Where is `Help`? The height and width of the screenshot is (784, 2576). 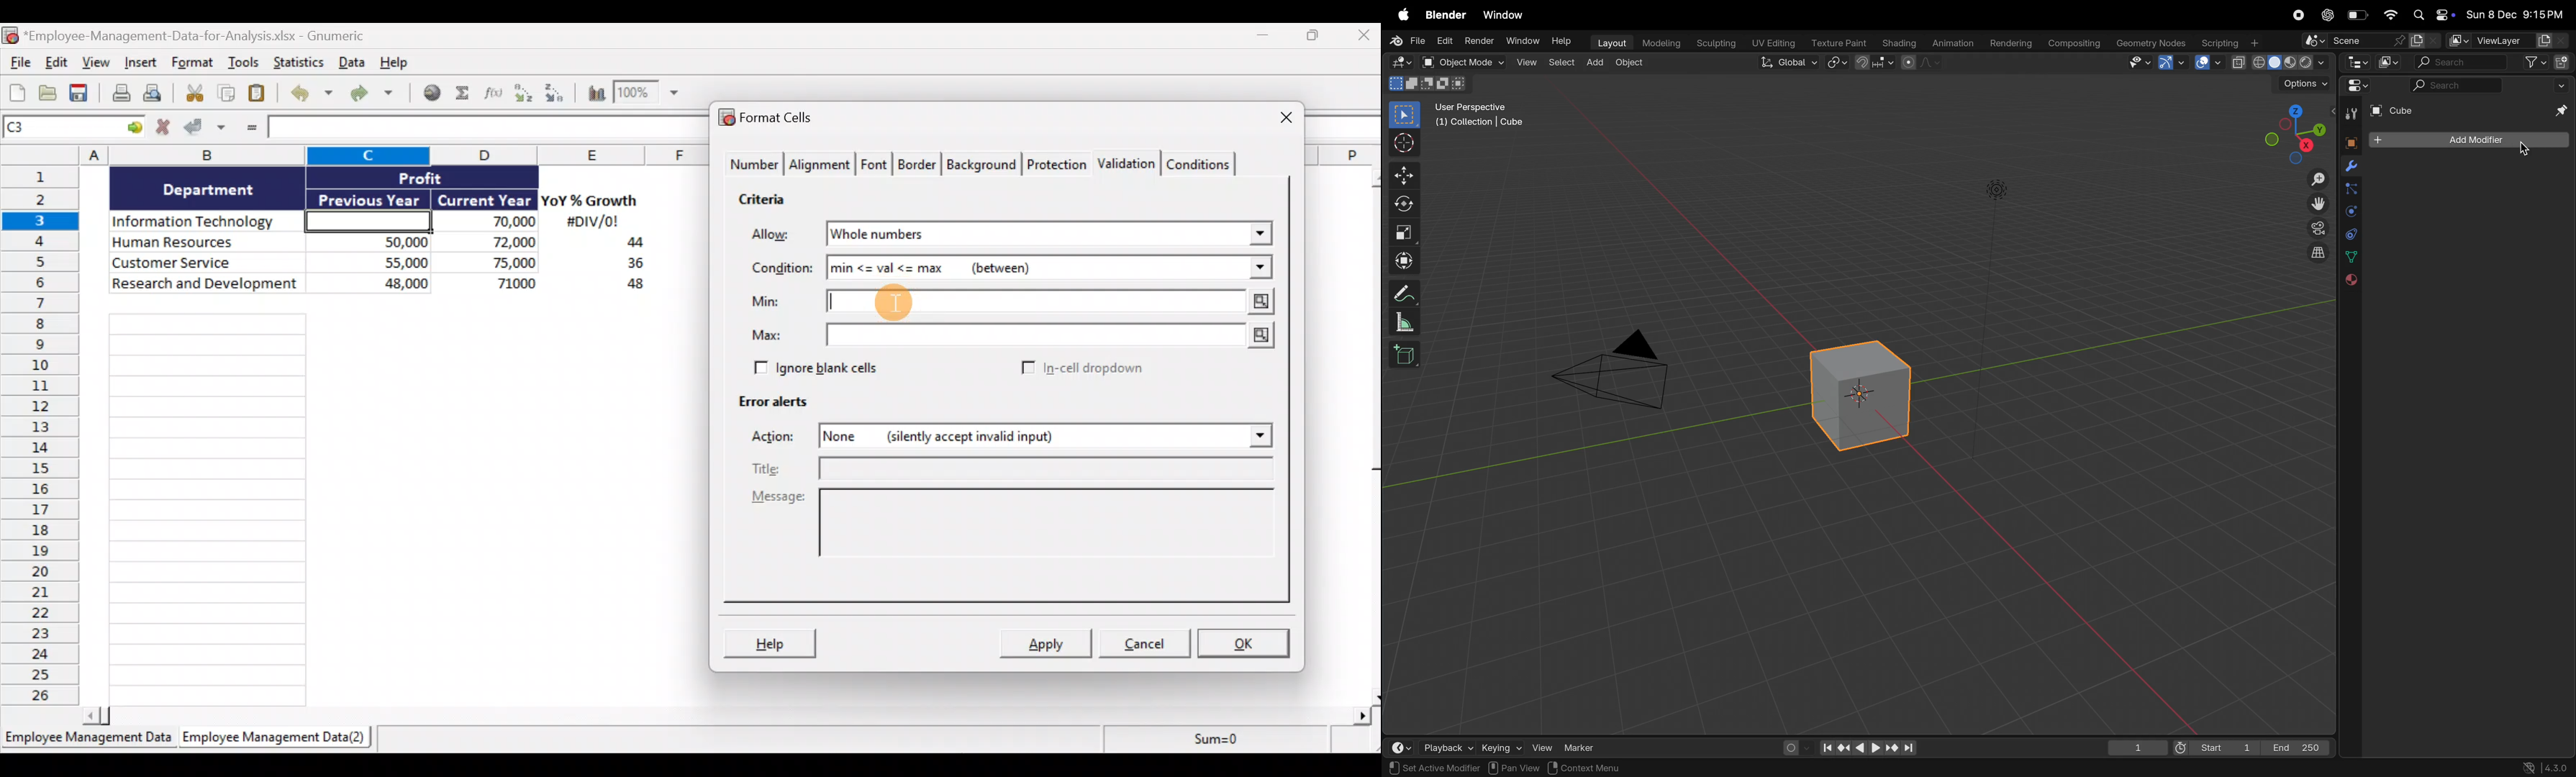 Help is located at coordinates (772, 642).